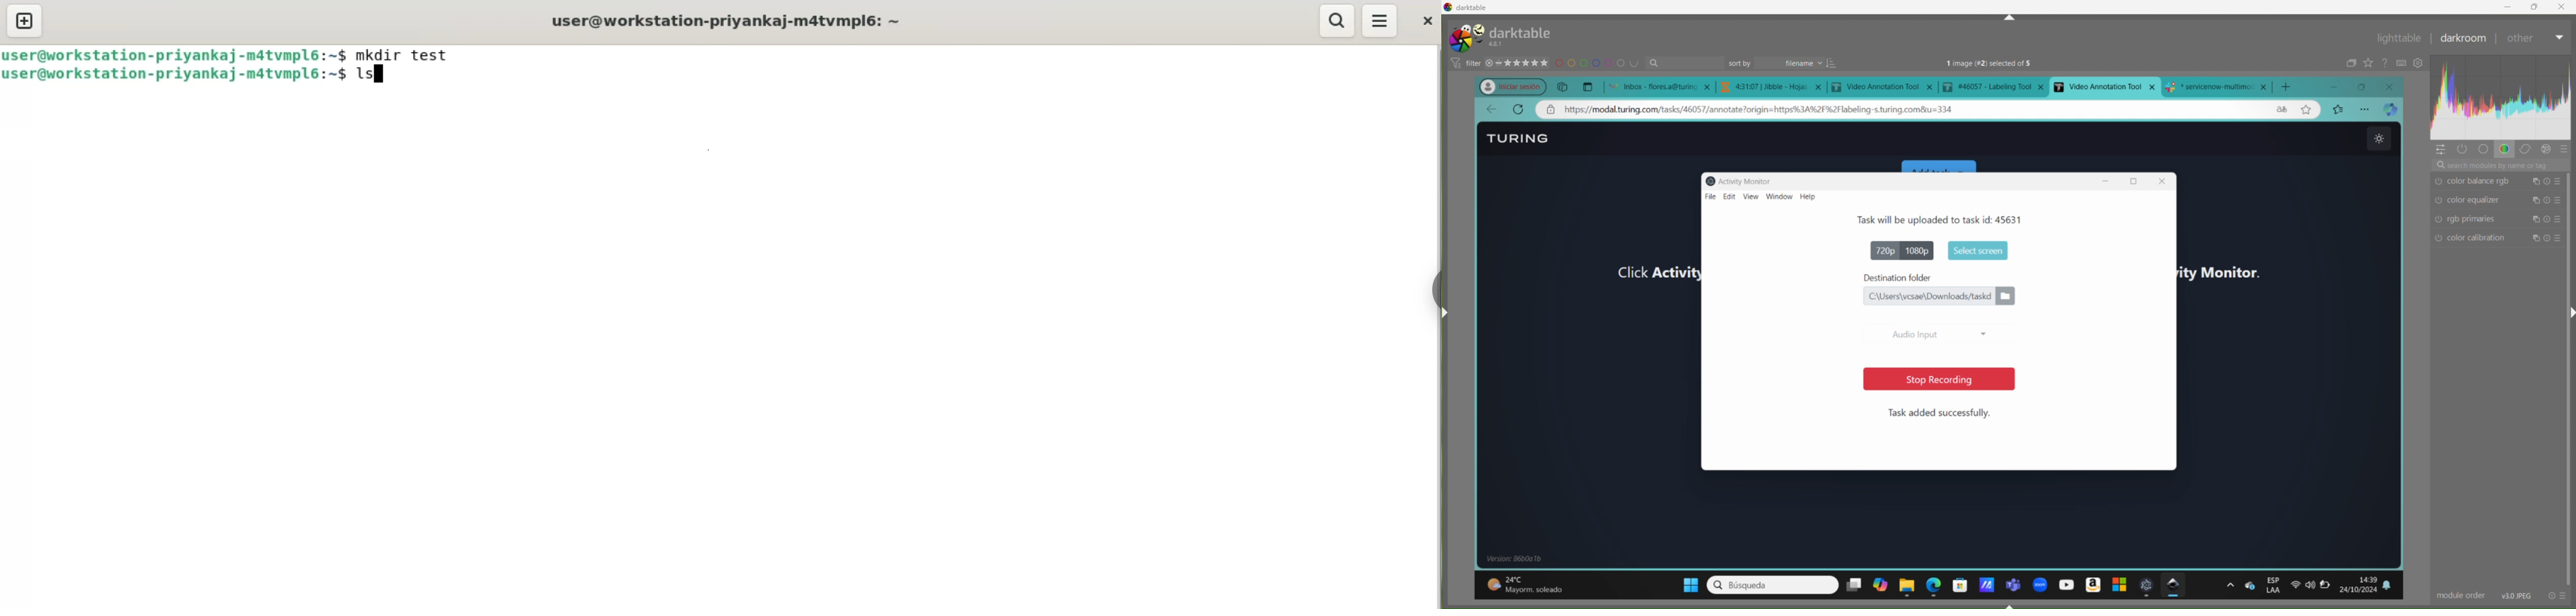 This screenshot has height=616, width=2576. I want to click on Dropdown, so click(2561, 37).